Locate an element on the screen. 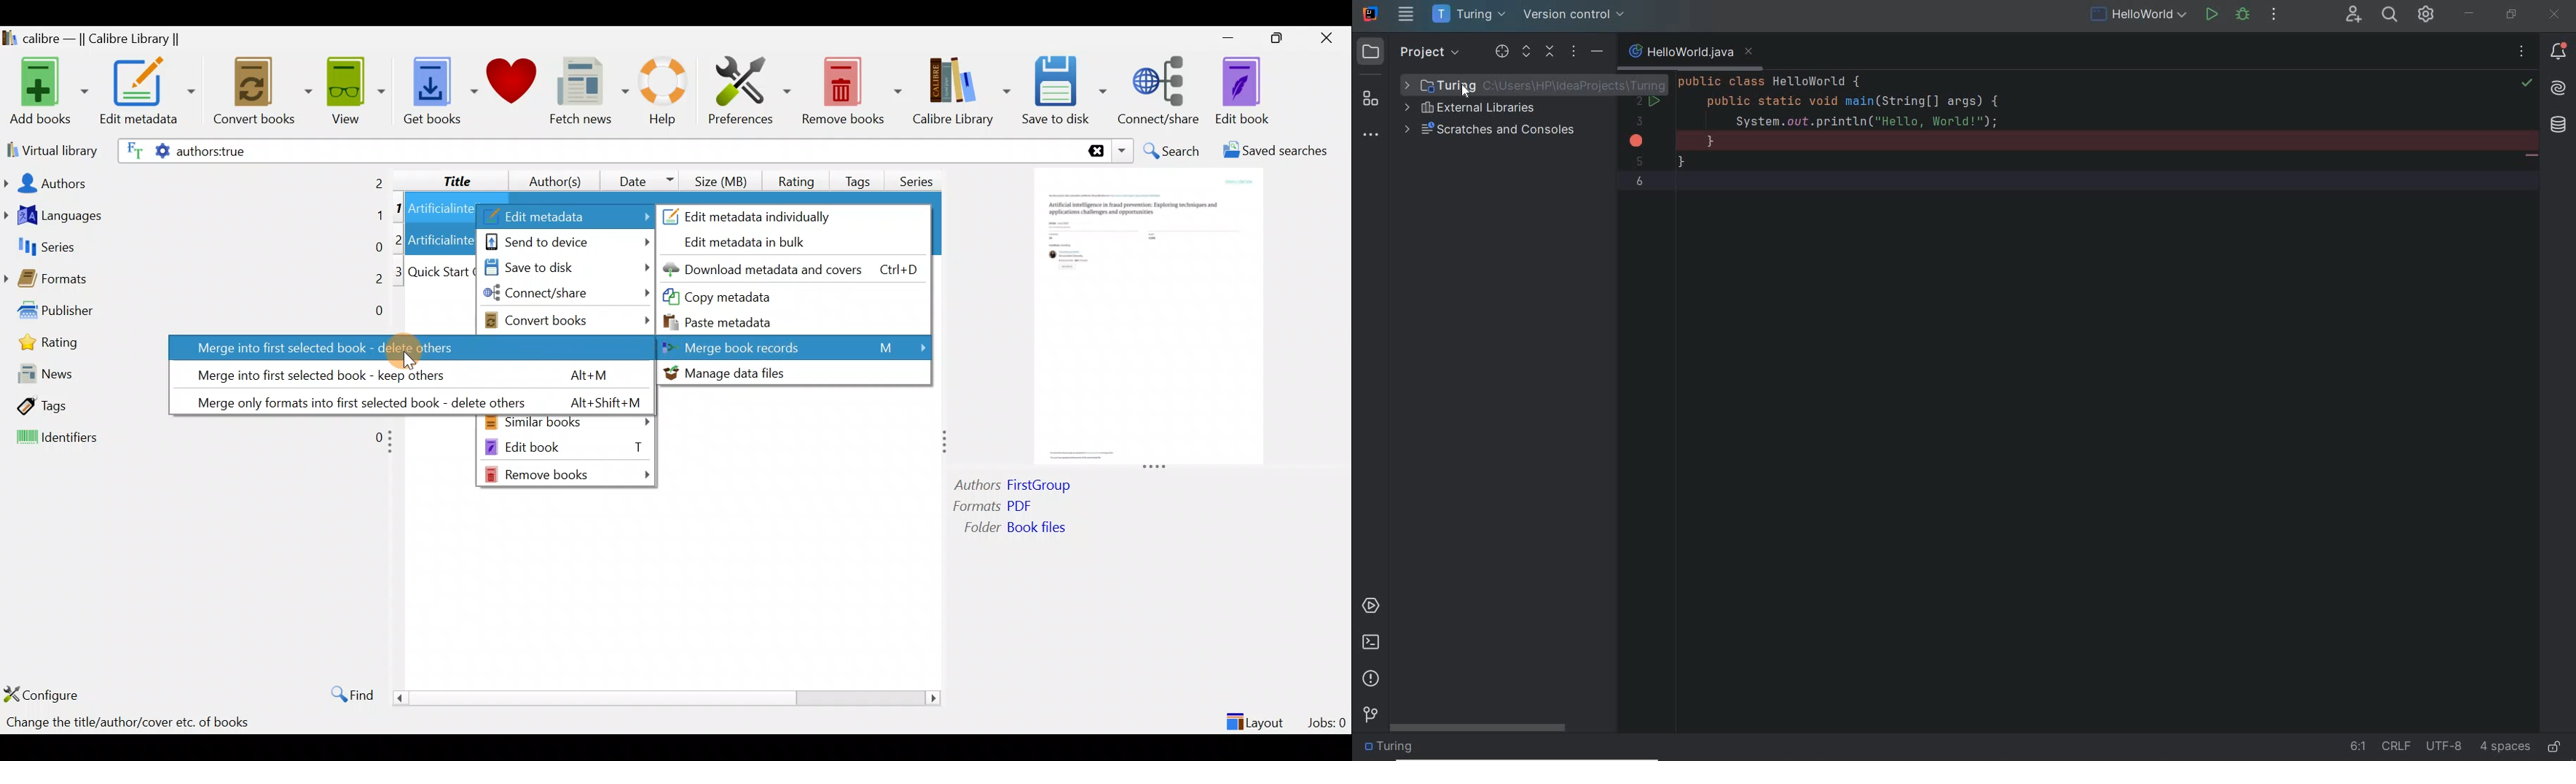 The width and height of the screenshot is (2576, 784). Maximize is located at coordinates (1283, 39).